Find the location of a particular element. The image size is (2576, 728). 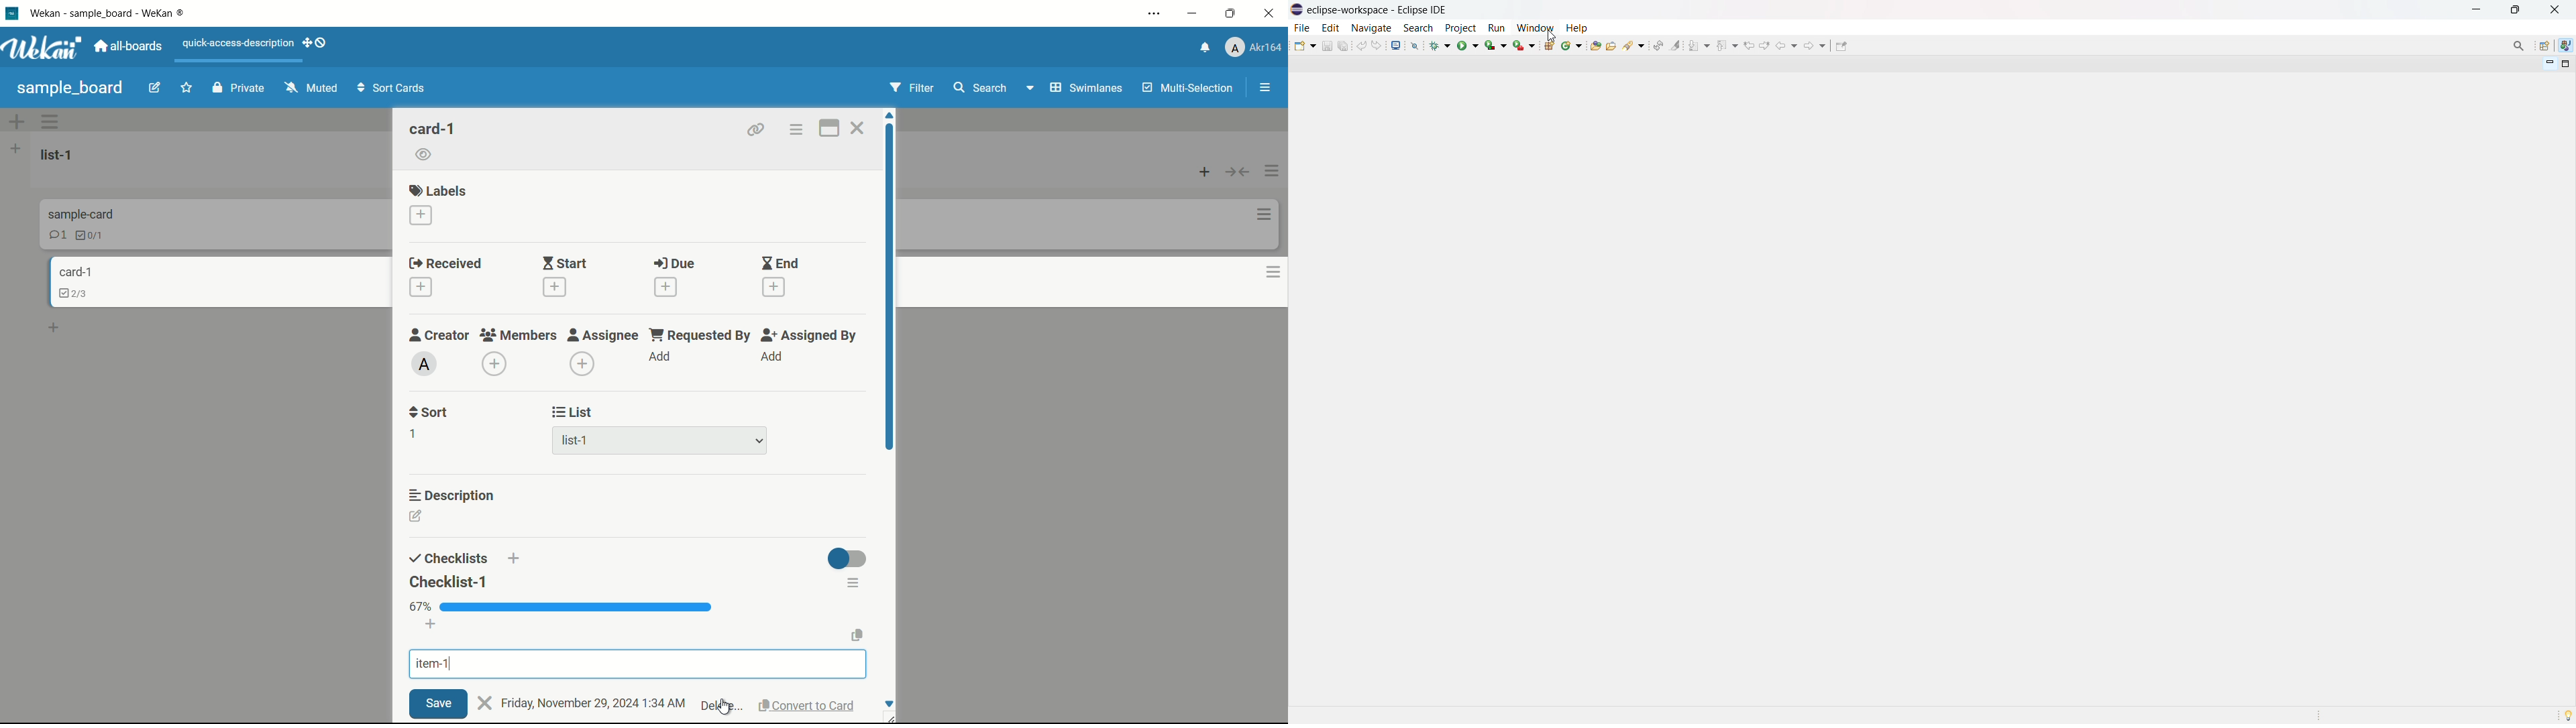

time is located at coordinates (665, 701).